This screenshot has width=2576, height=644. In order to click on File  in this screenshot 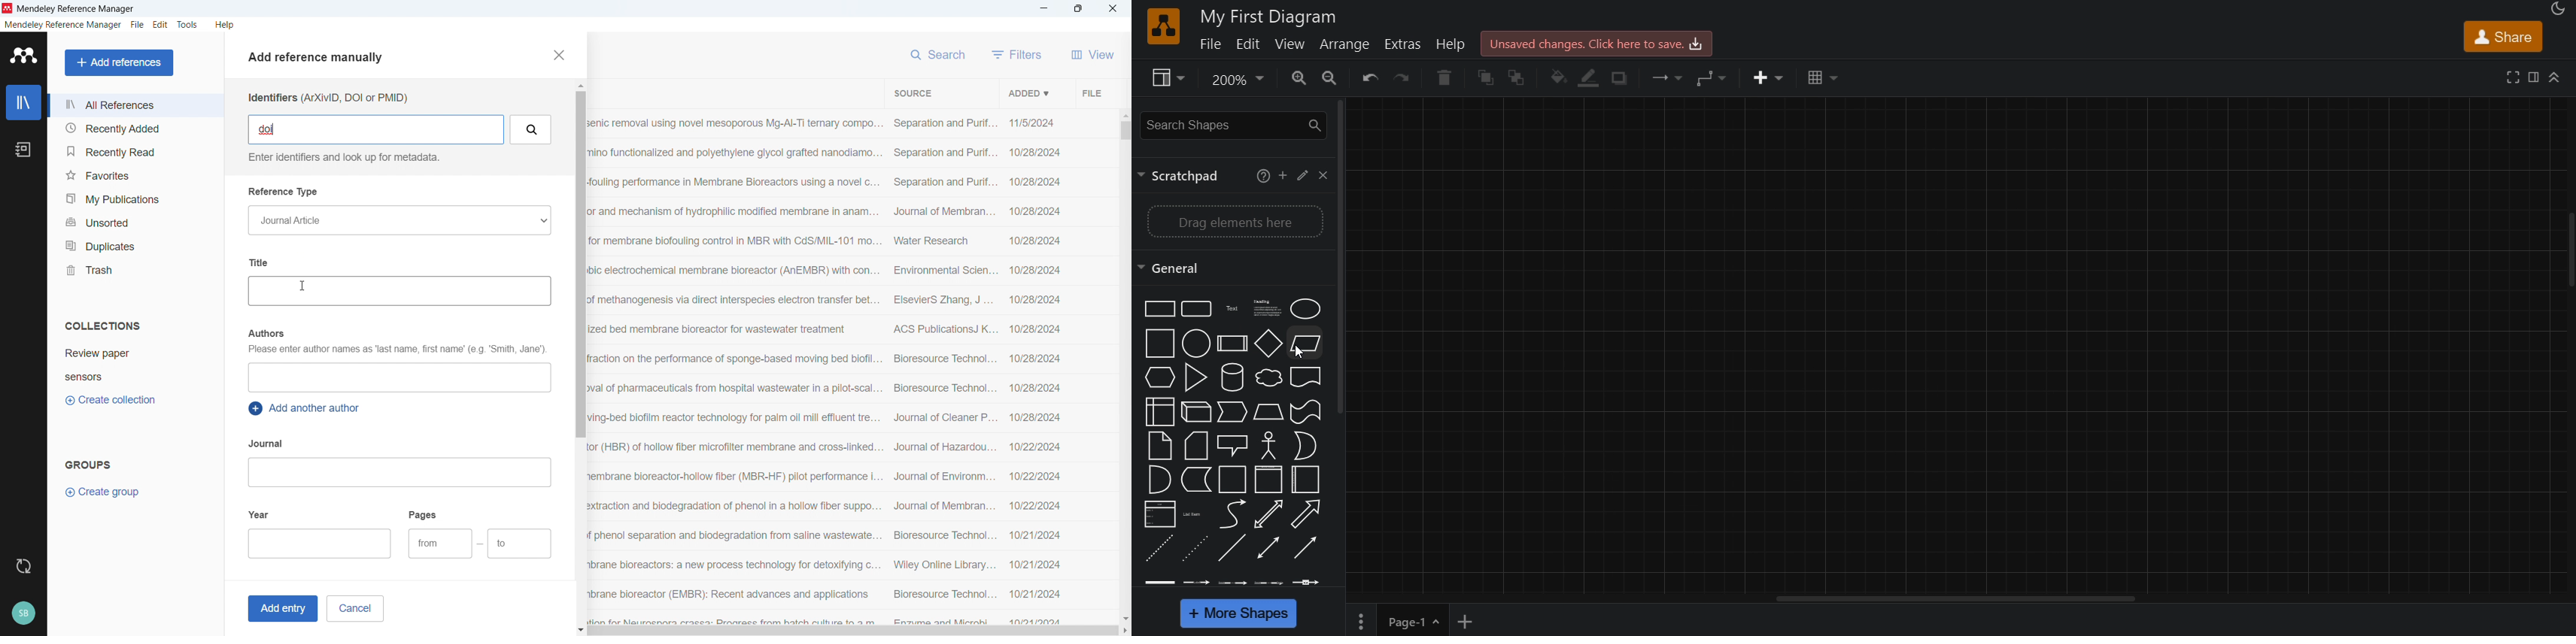, I will do `click(1090, 92)`.